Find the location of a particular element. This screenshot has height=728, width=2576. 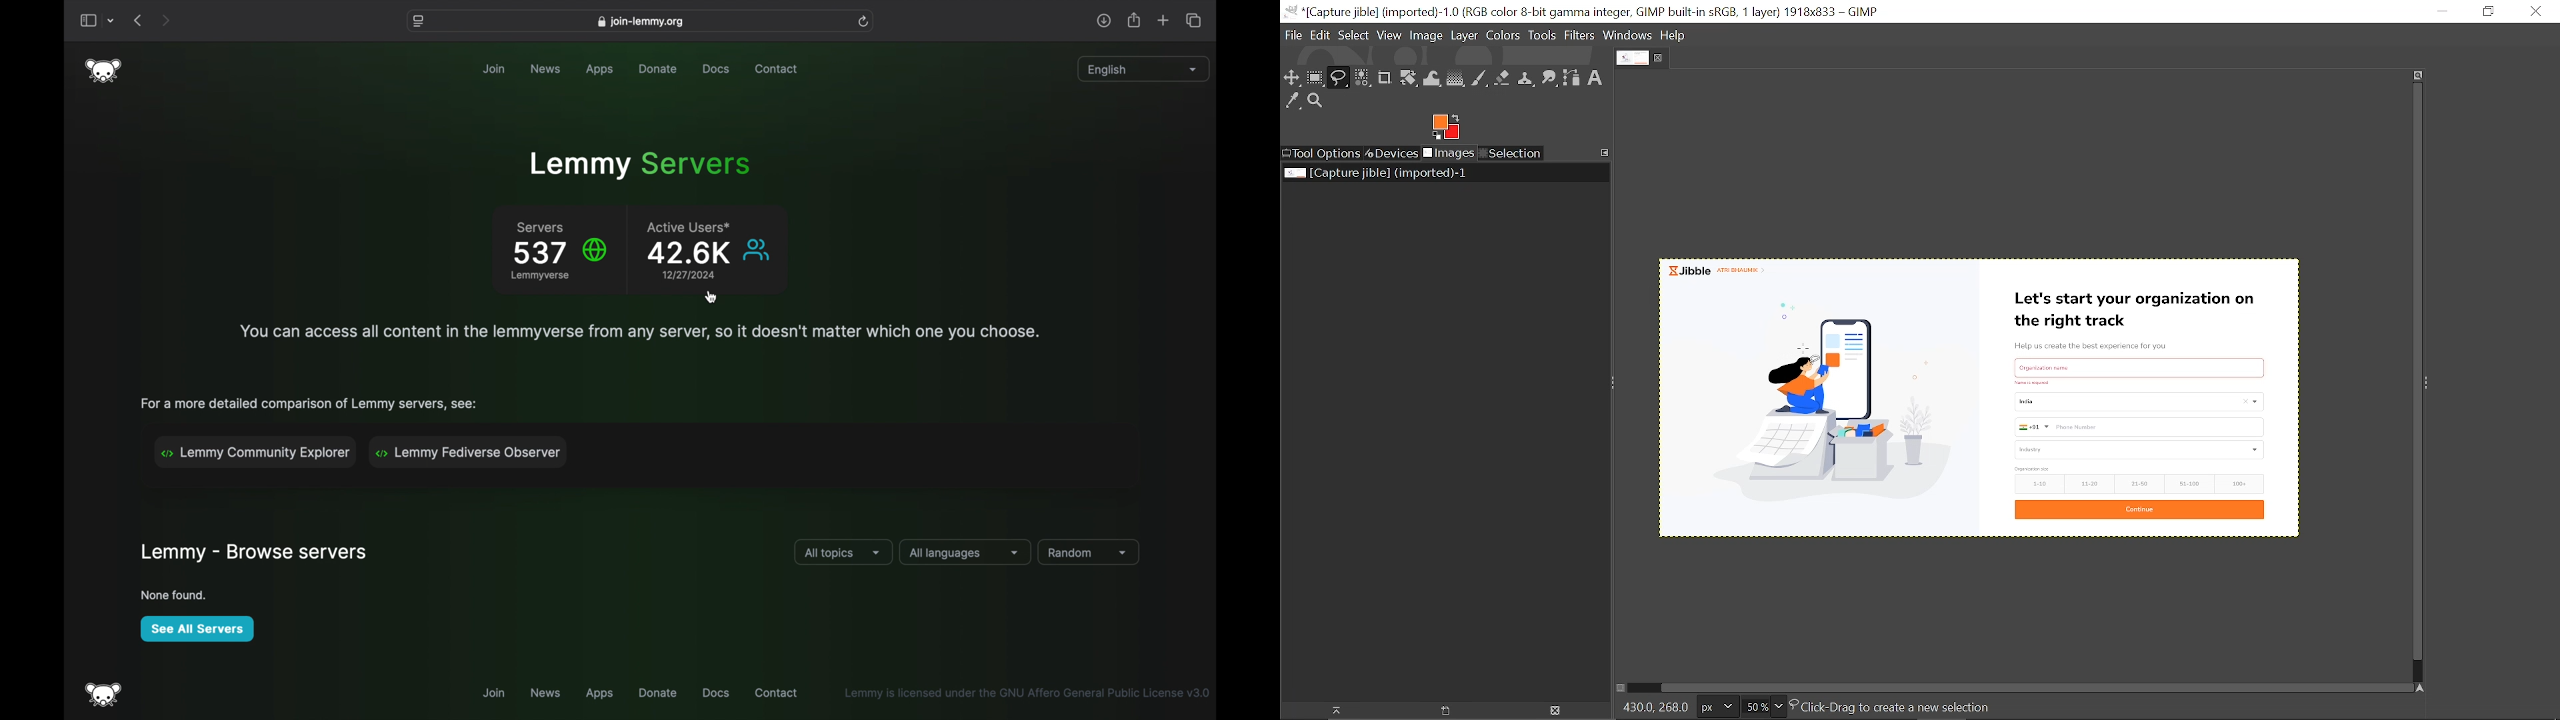

Free select tool is located at coordinates (1338, 78).